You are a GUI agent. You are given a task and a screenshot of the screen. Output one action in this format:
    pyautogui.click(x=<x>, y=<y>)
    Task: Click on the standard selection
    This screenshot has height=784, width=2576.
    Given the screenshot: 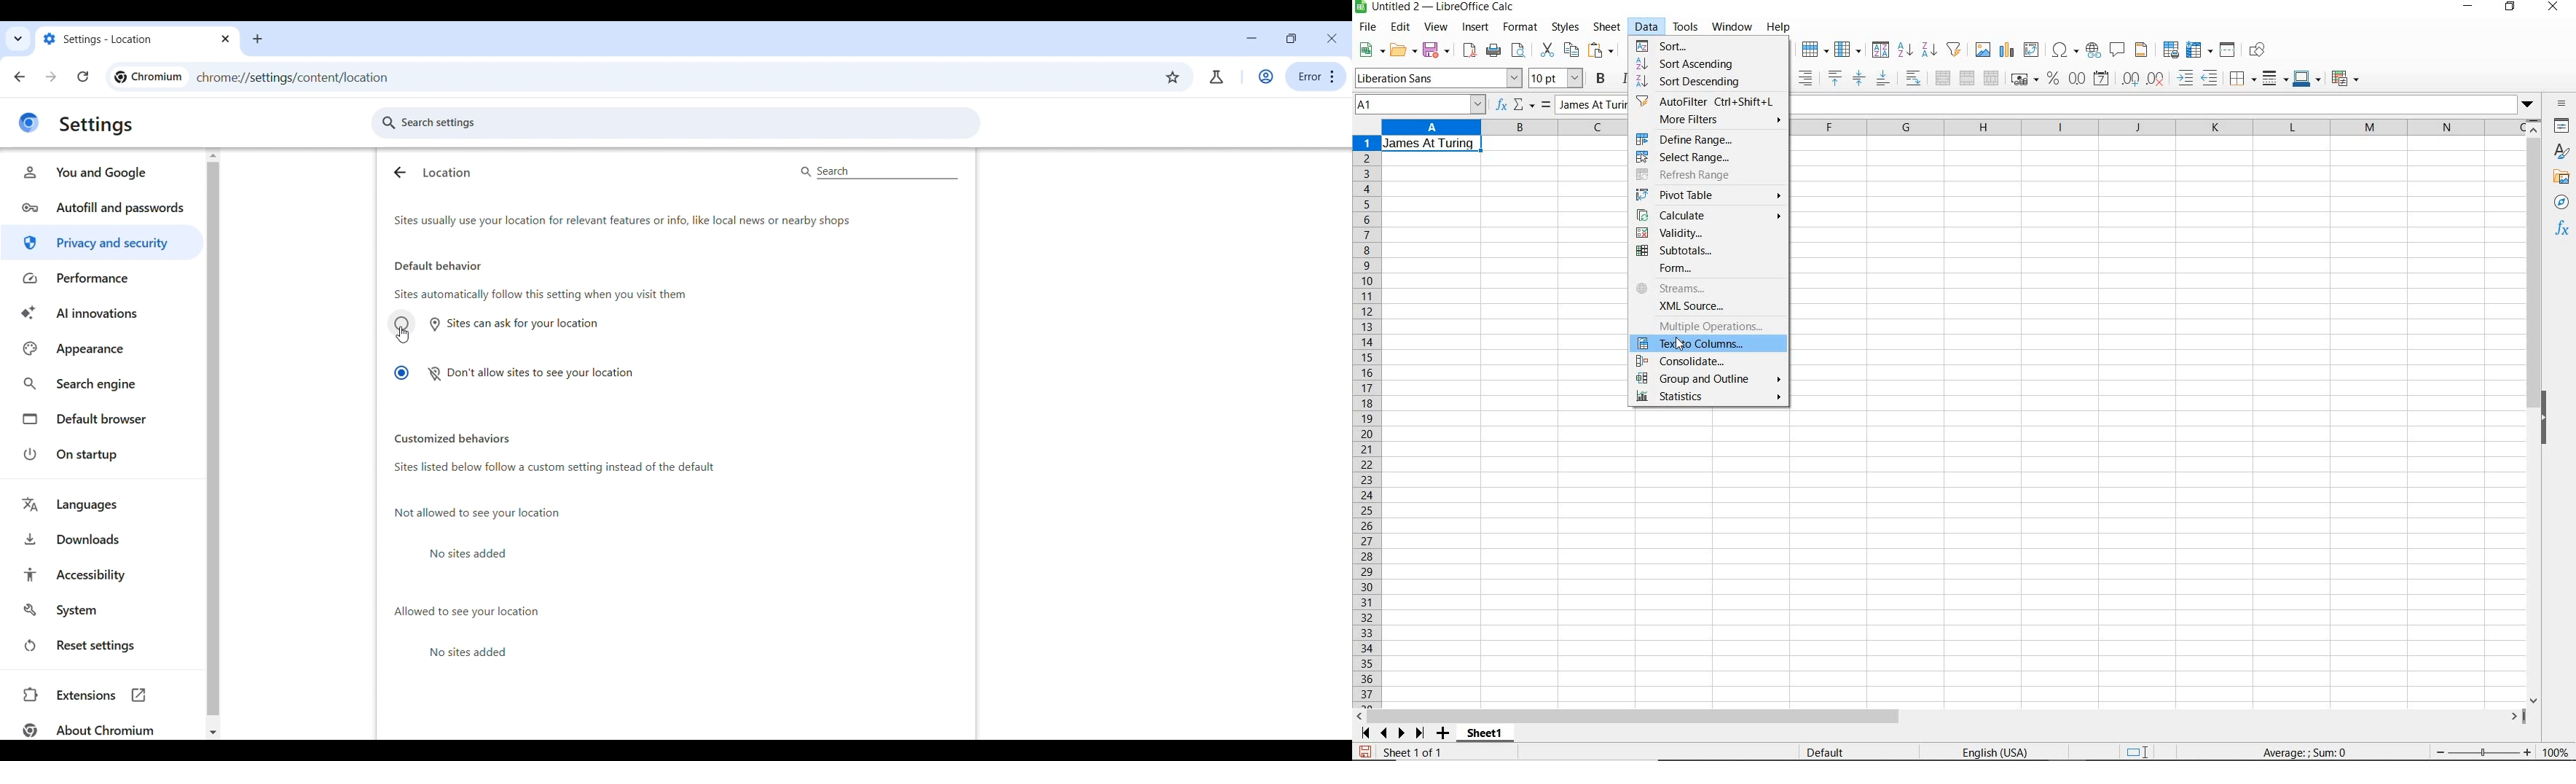 What is the action you would take?
    pyautogui.click(x=2140, y=750)
    